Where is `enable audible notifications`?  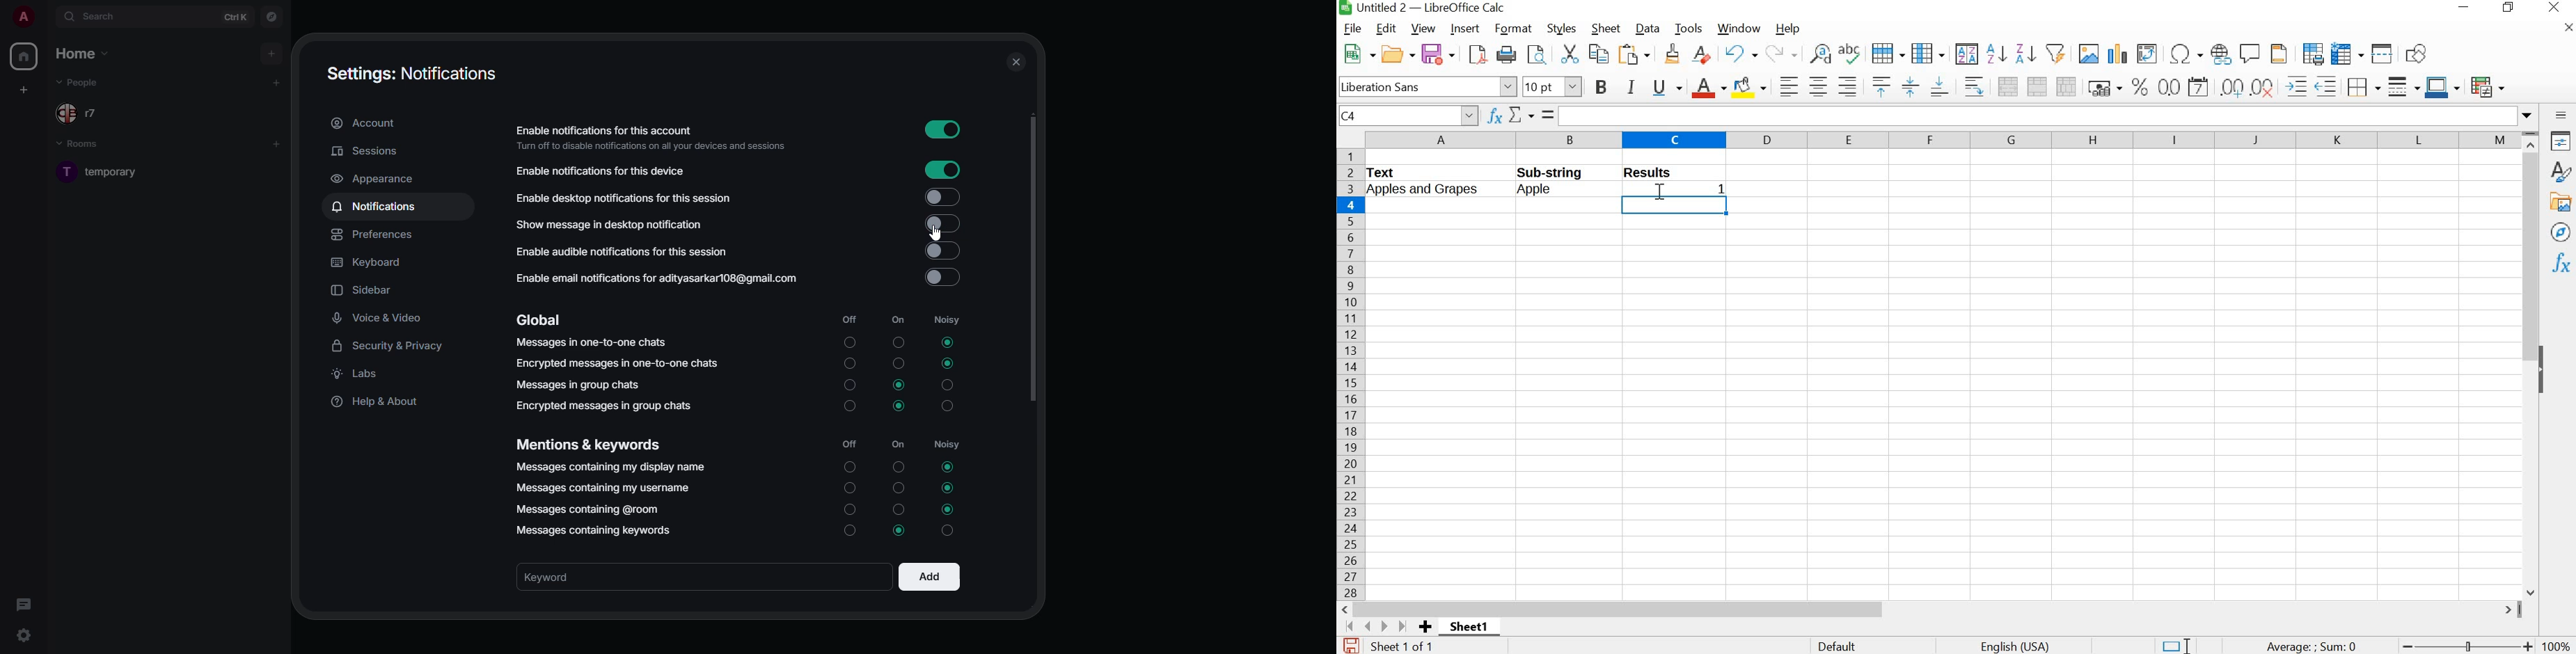 enable audible notifications is located at coordinates (623, 253).